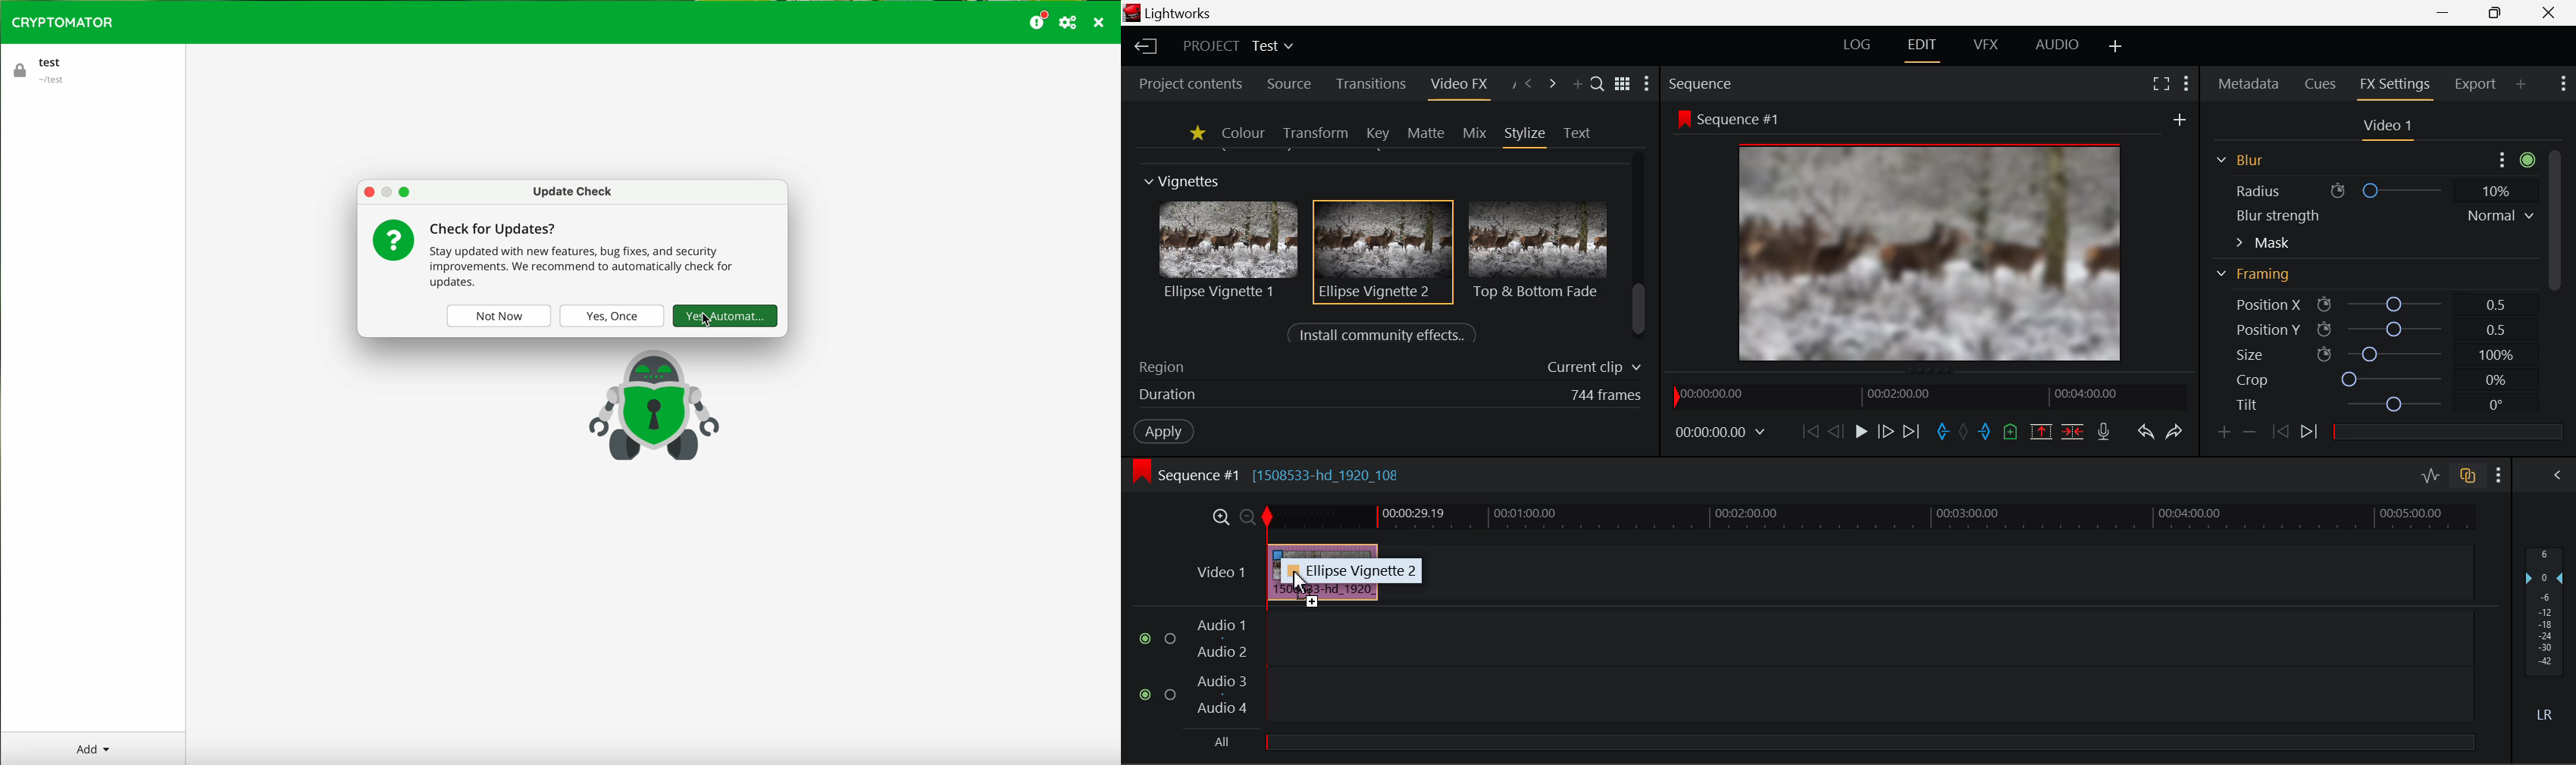 This screenshot has width=2576, height=784. Describe the element at coordinates (387, 191) in the screenshot. I see `control buttons` at that location.